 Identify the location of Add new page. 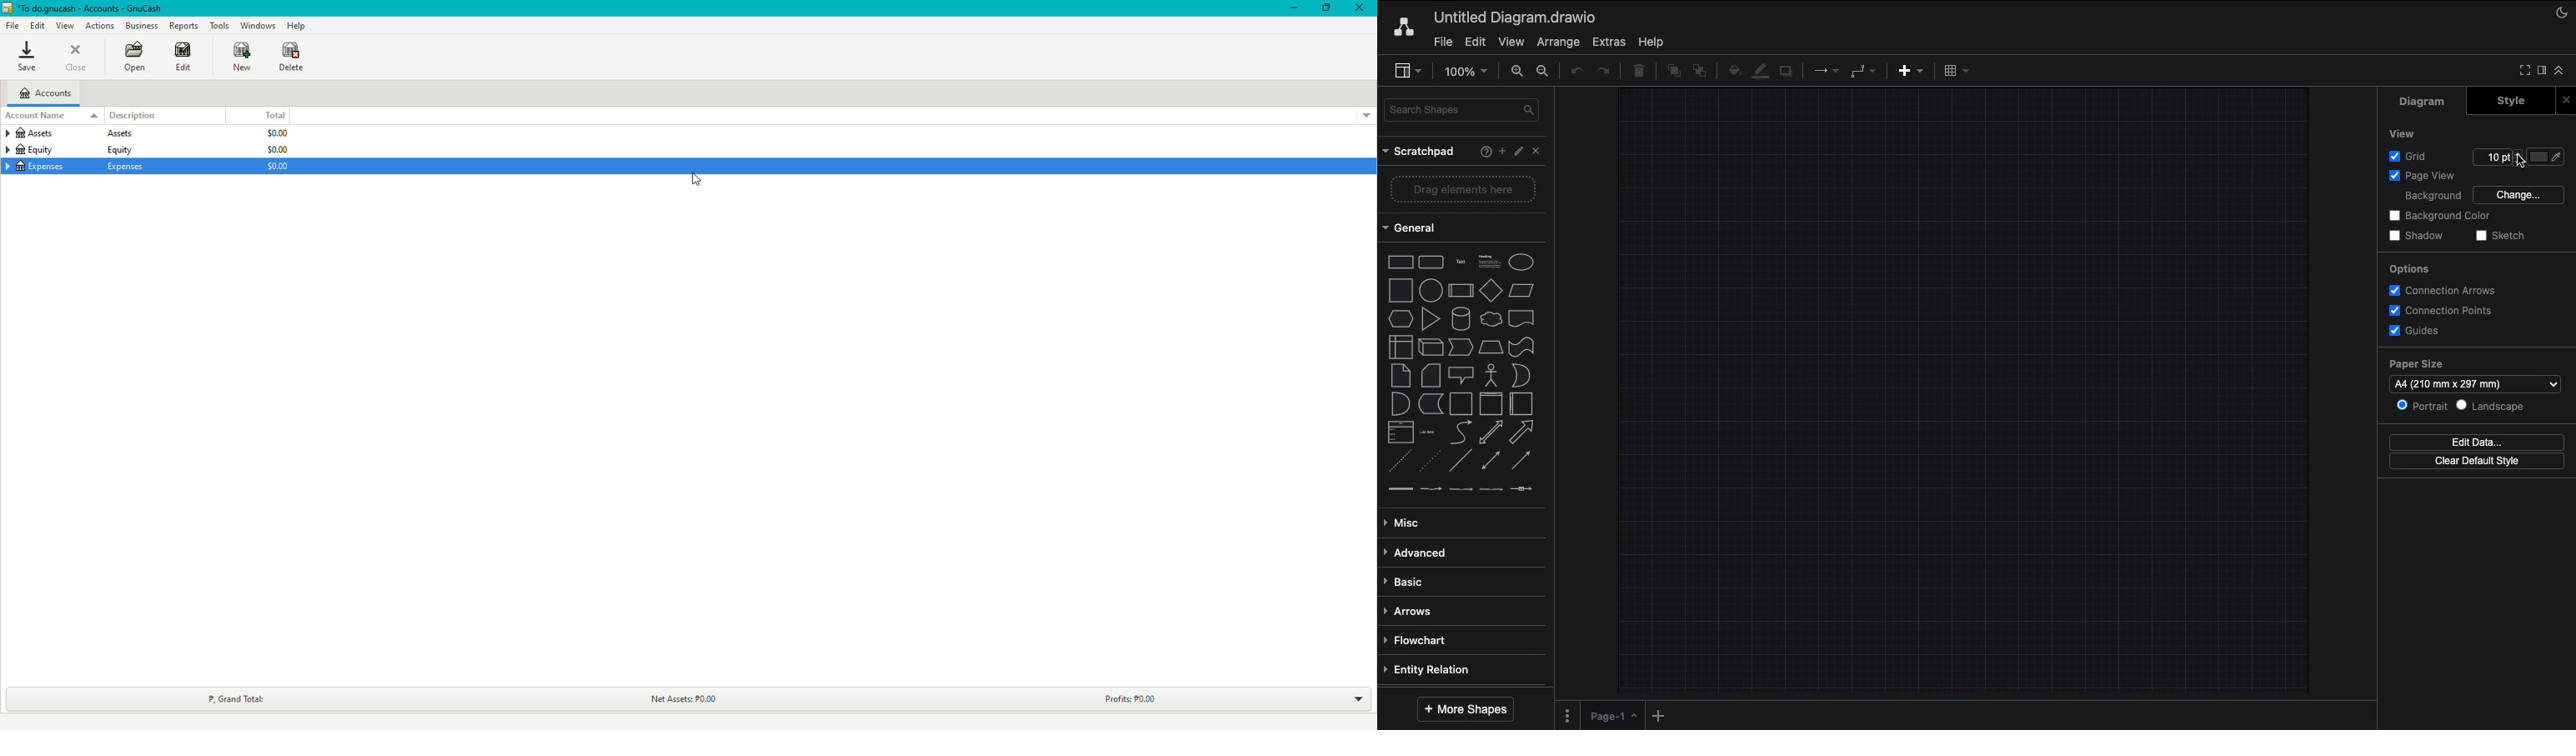
(1657, 714).